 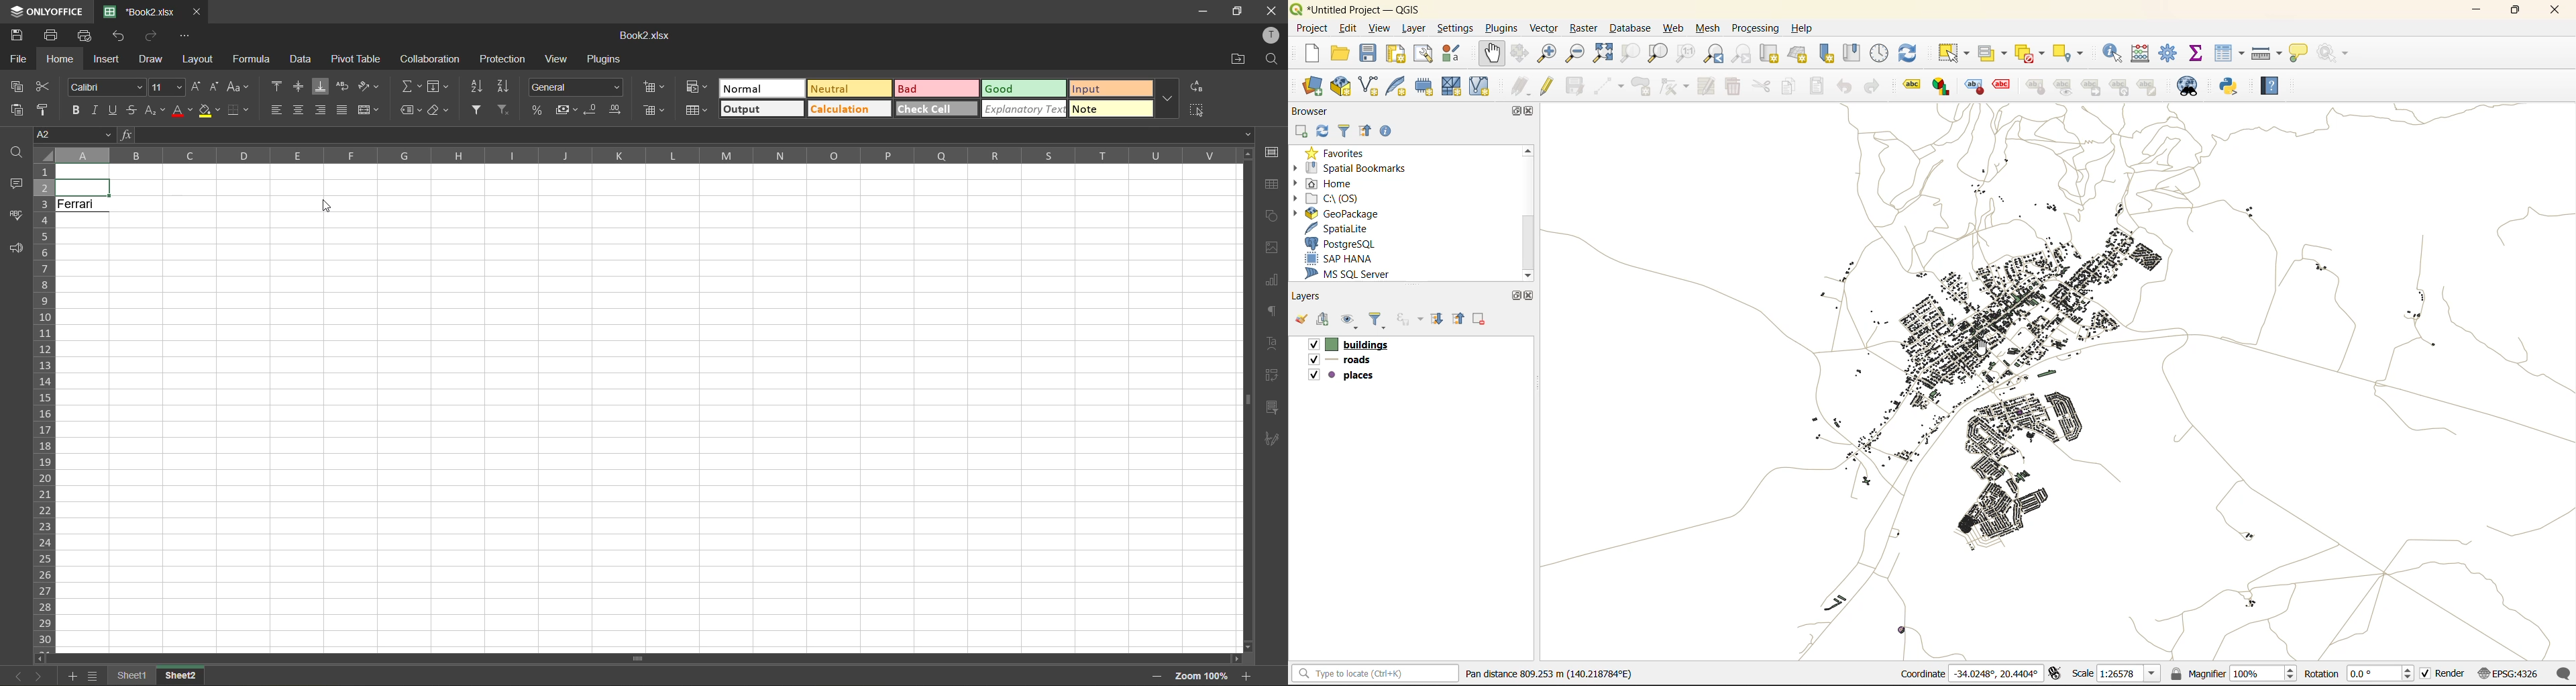 What do you see at coordinates (253, 59) in the screenshot?
I see `formula` at bounding box center [253, 59].